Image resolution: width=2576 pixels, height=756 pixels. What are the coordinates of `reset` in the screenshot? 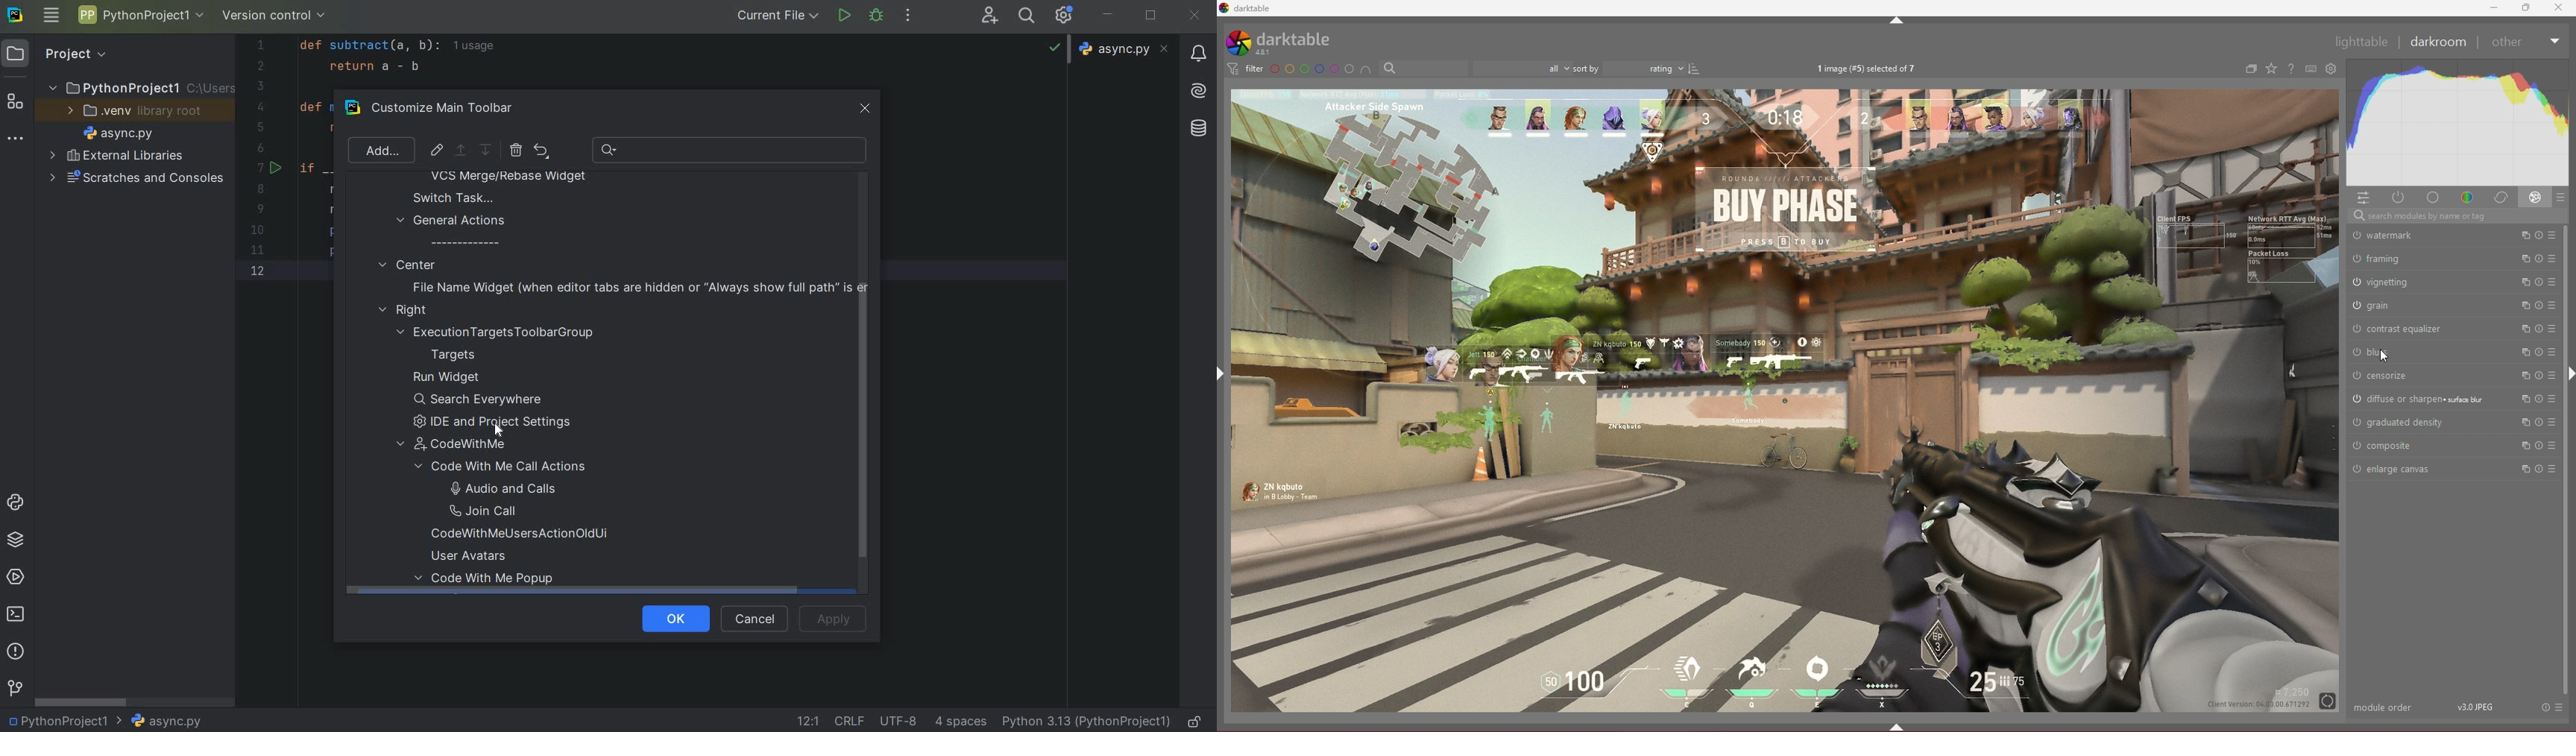 It's located at (2540, 305).